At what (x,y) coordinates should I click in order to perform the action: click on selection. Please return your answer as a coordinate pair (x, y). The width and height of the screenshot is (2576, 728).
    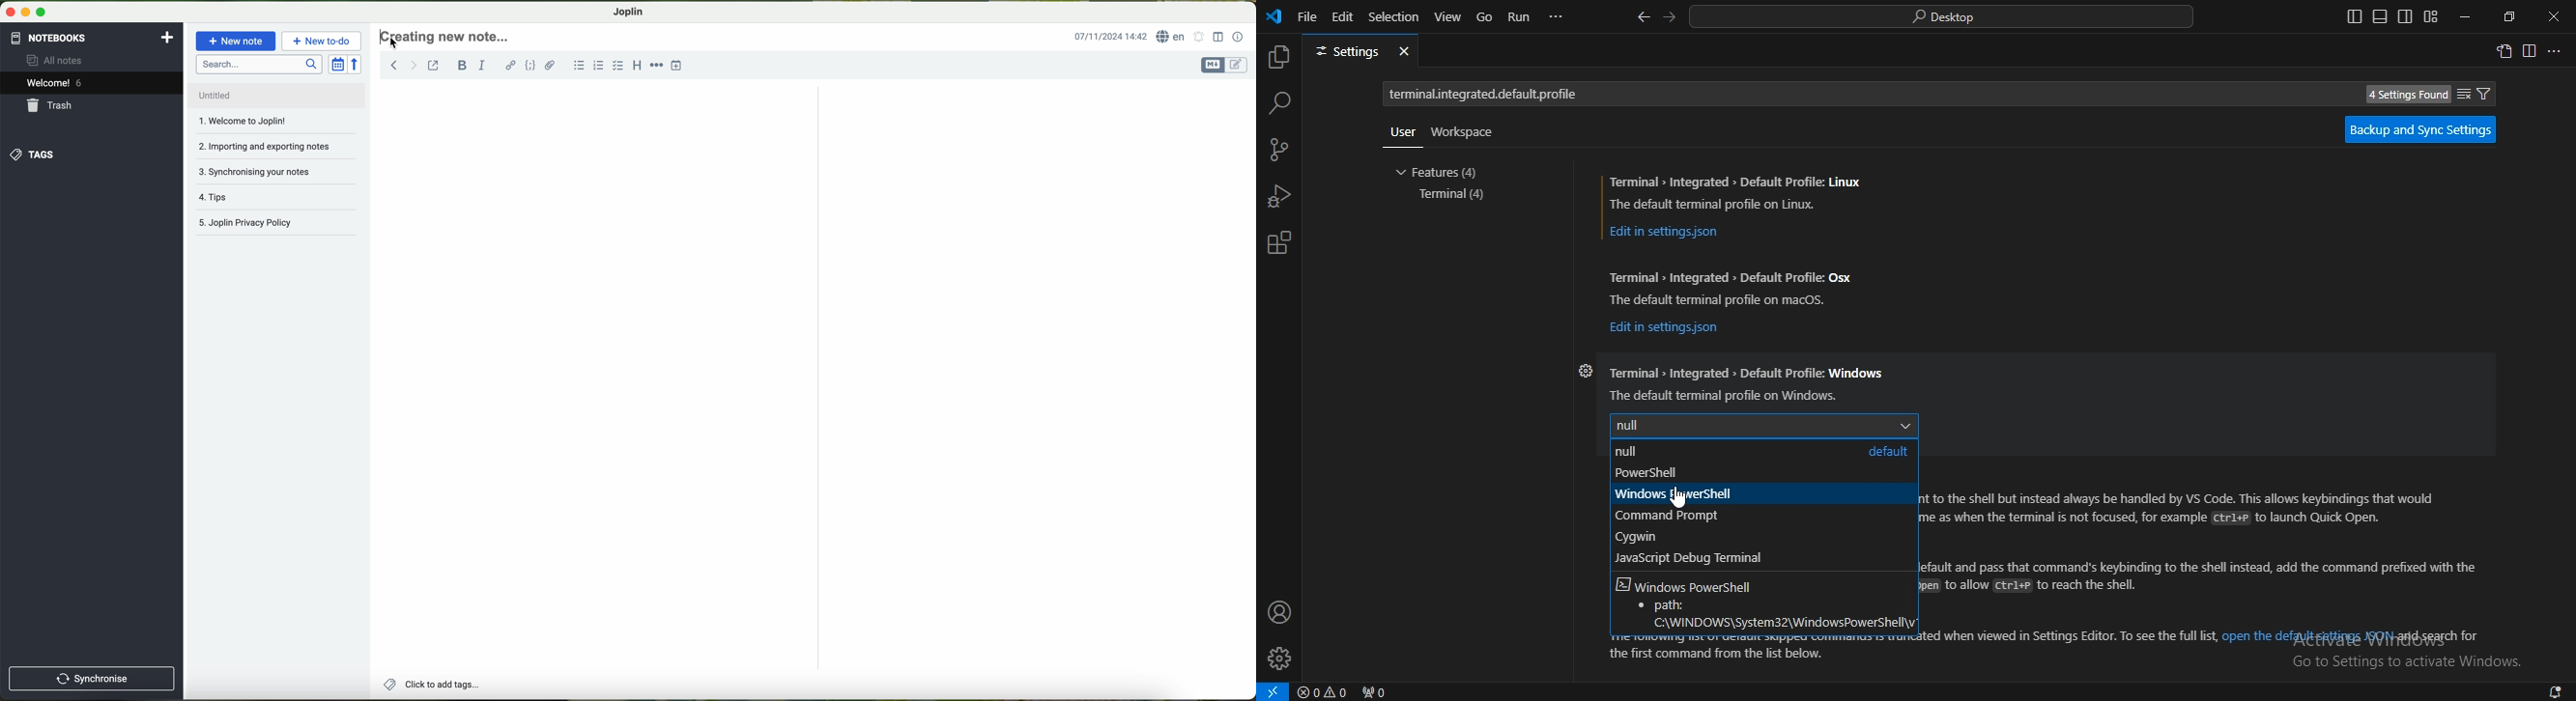
    Looking at the image, I should click on (1395, 15).